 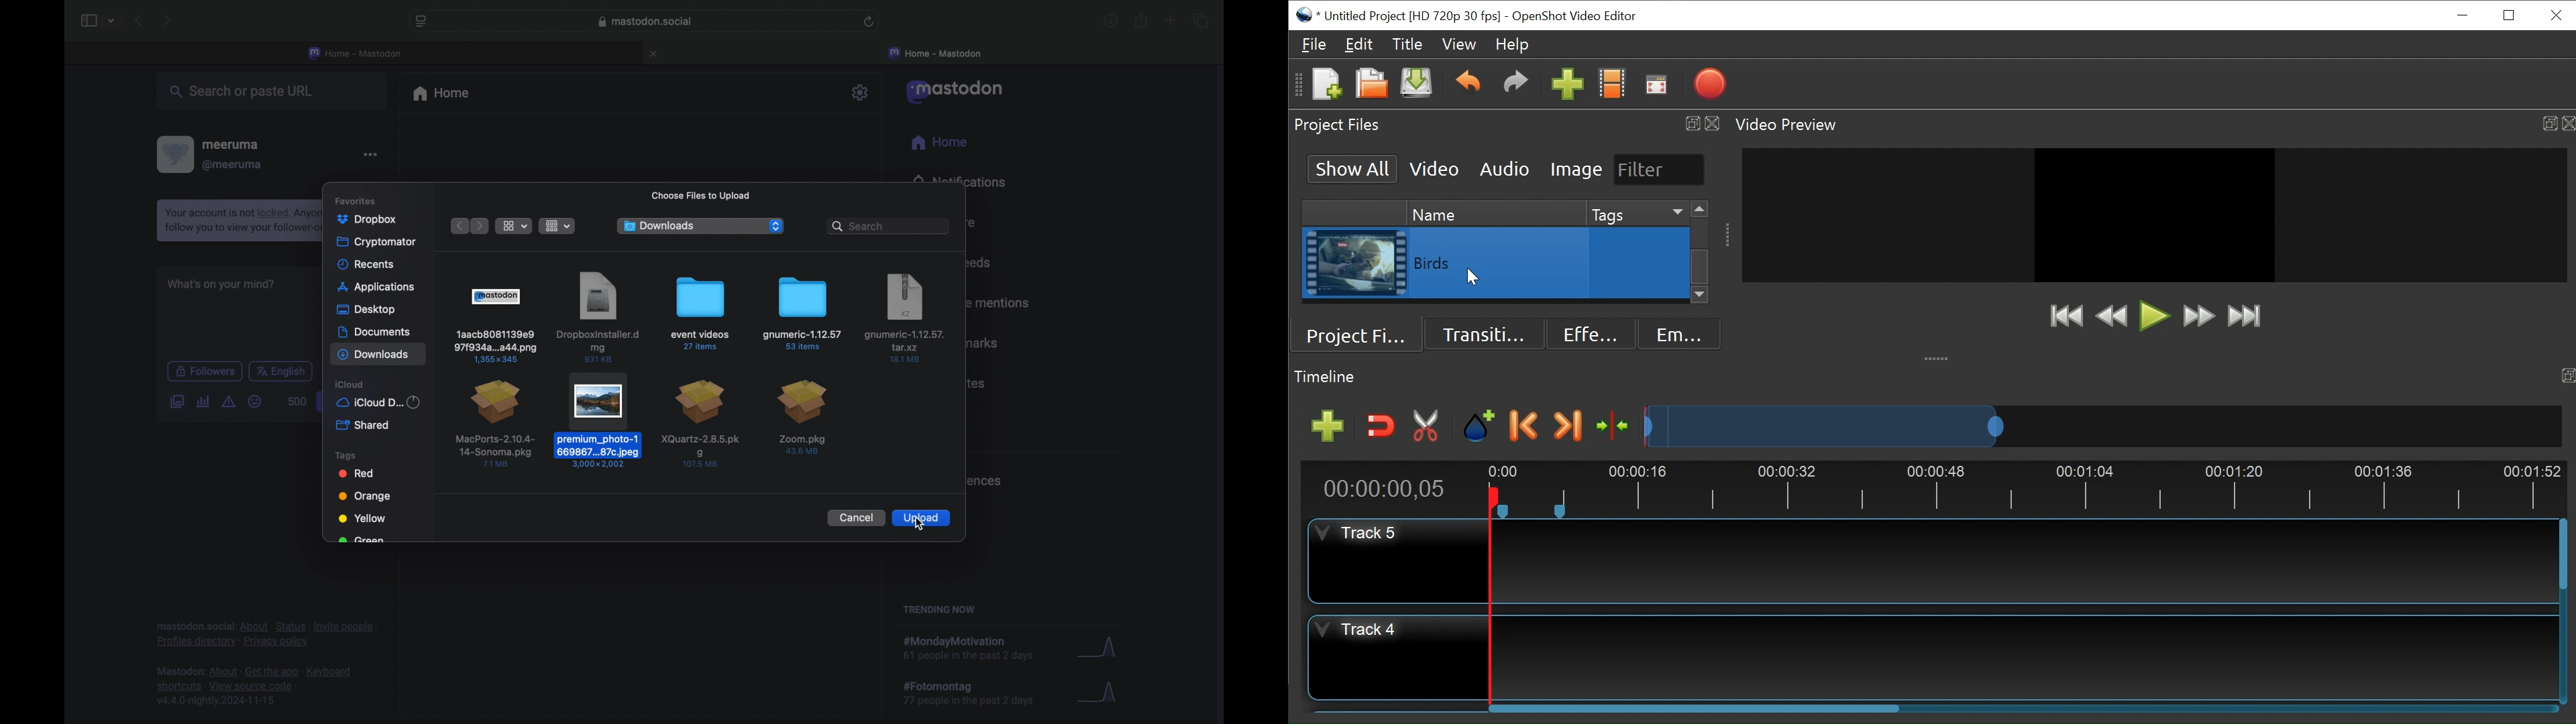 What do you see at coordinates (369, 264) in the screenshot?
I see `recents` at bounding box center [369, 264].